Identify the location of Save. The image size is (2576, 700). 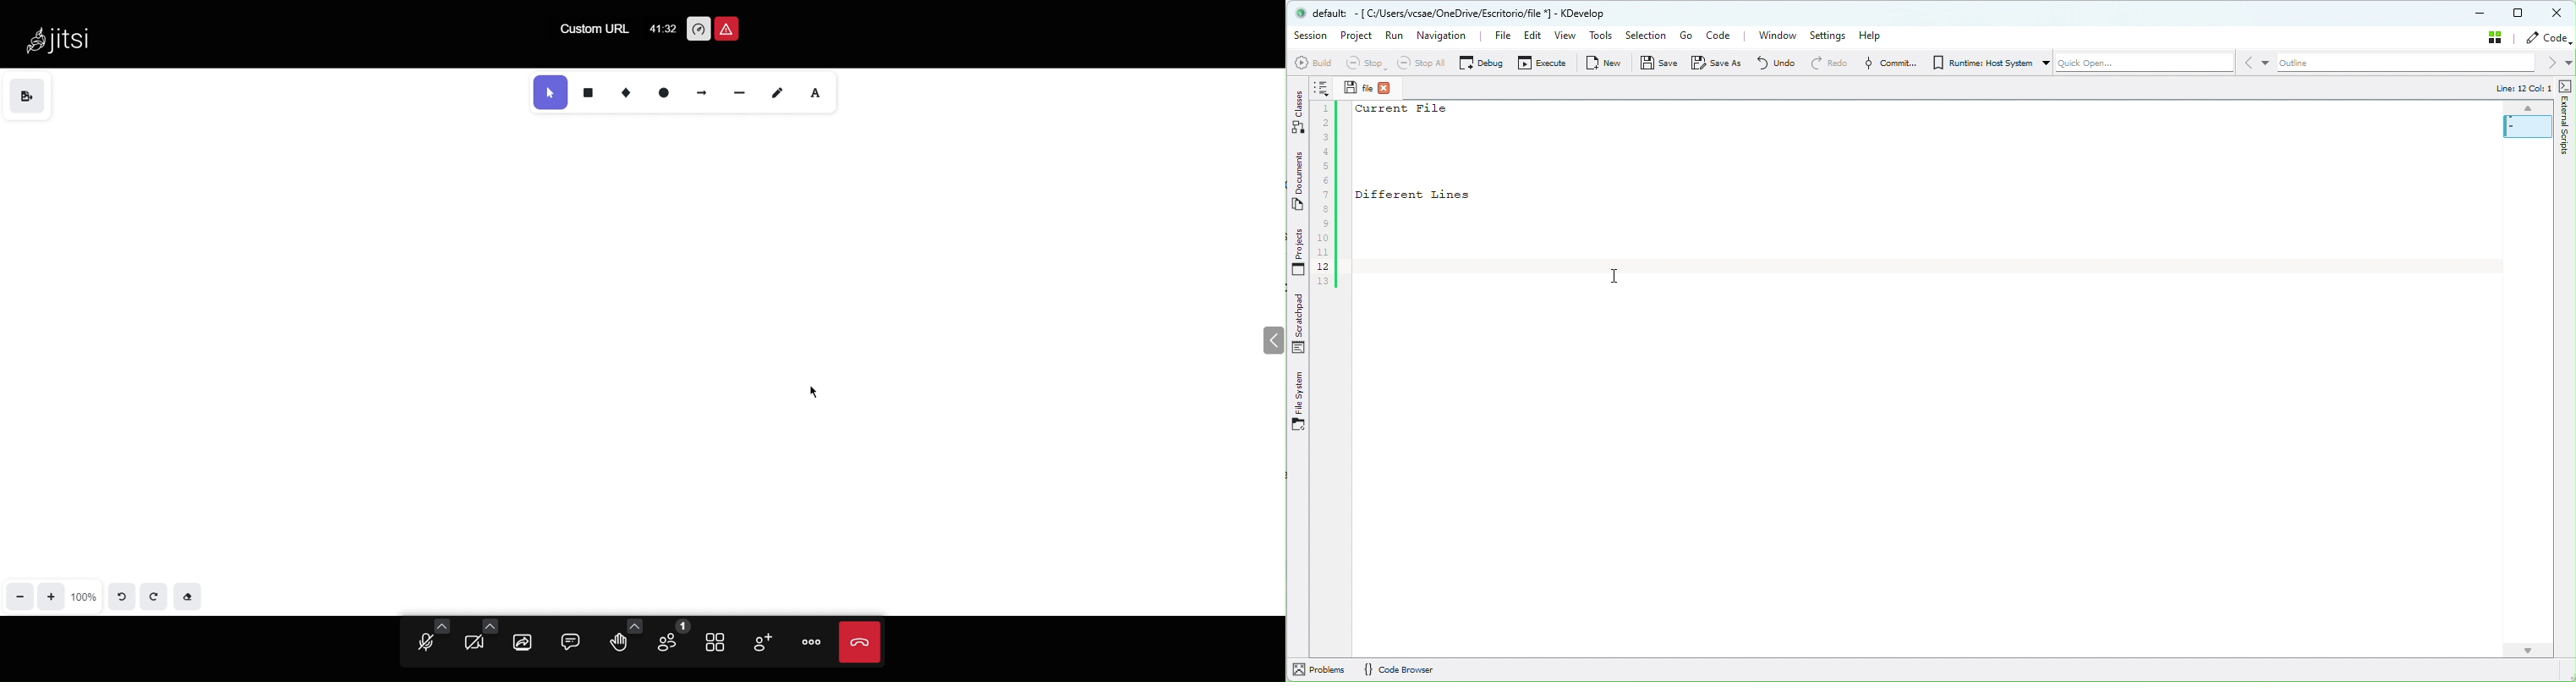
(1658, 63).